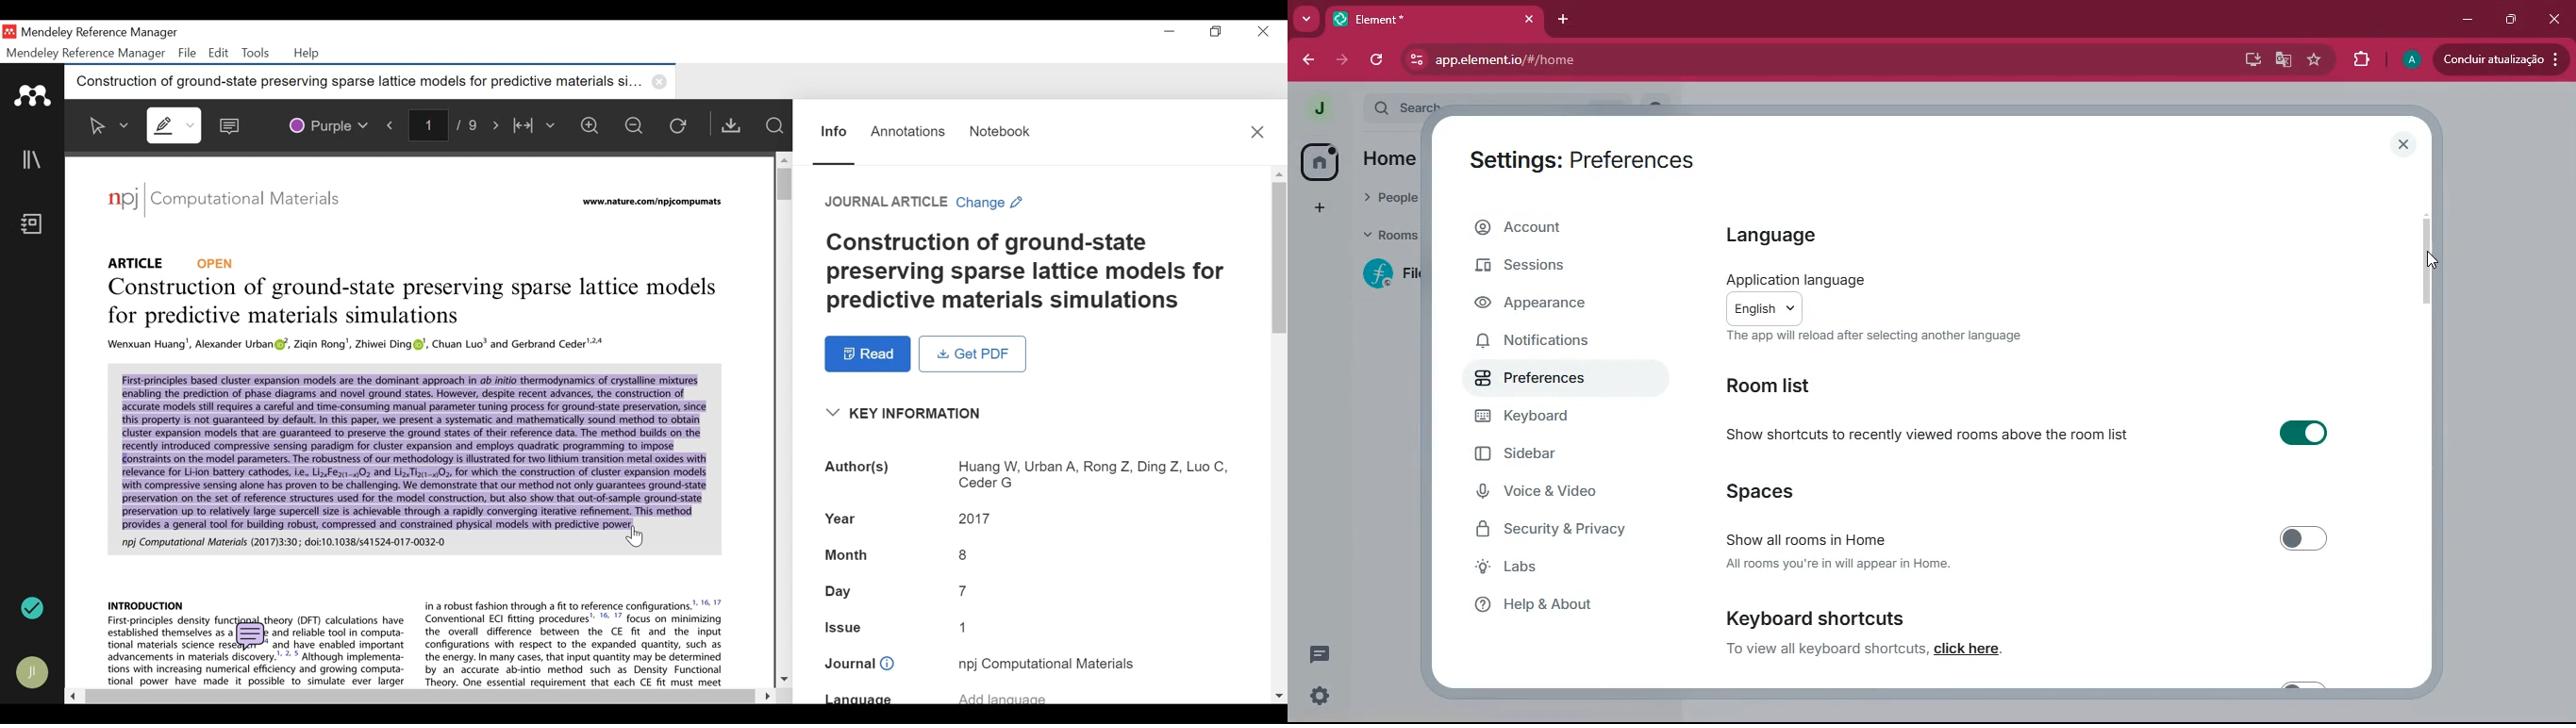 The height and width of the screenshot is (728, 2576). Describe the element at coordinates (33, 160) in the screenshot. I see `Library` at that location.